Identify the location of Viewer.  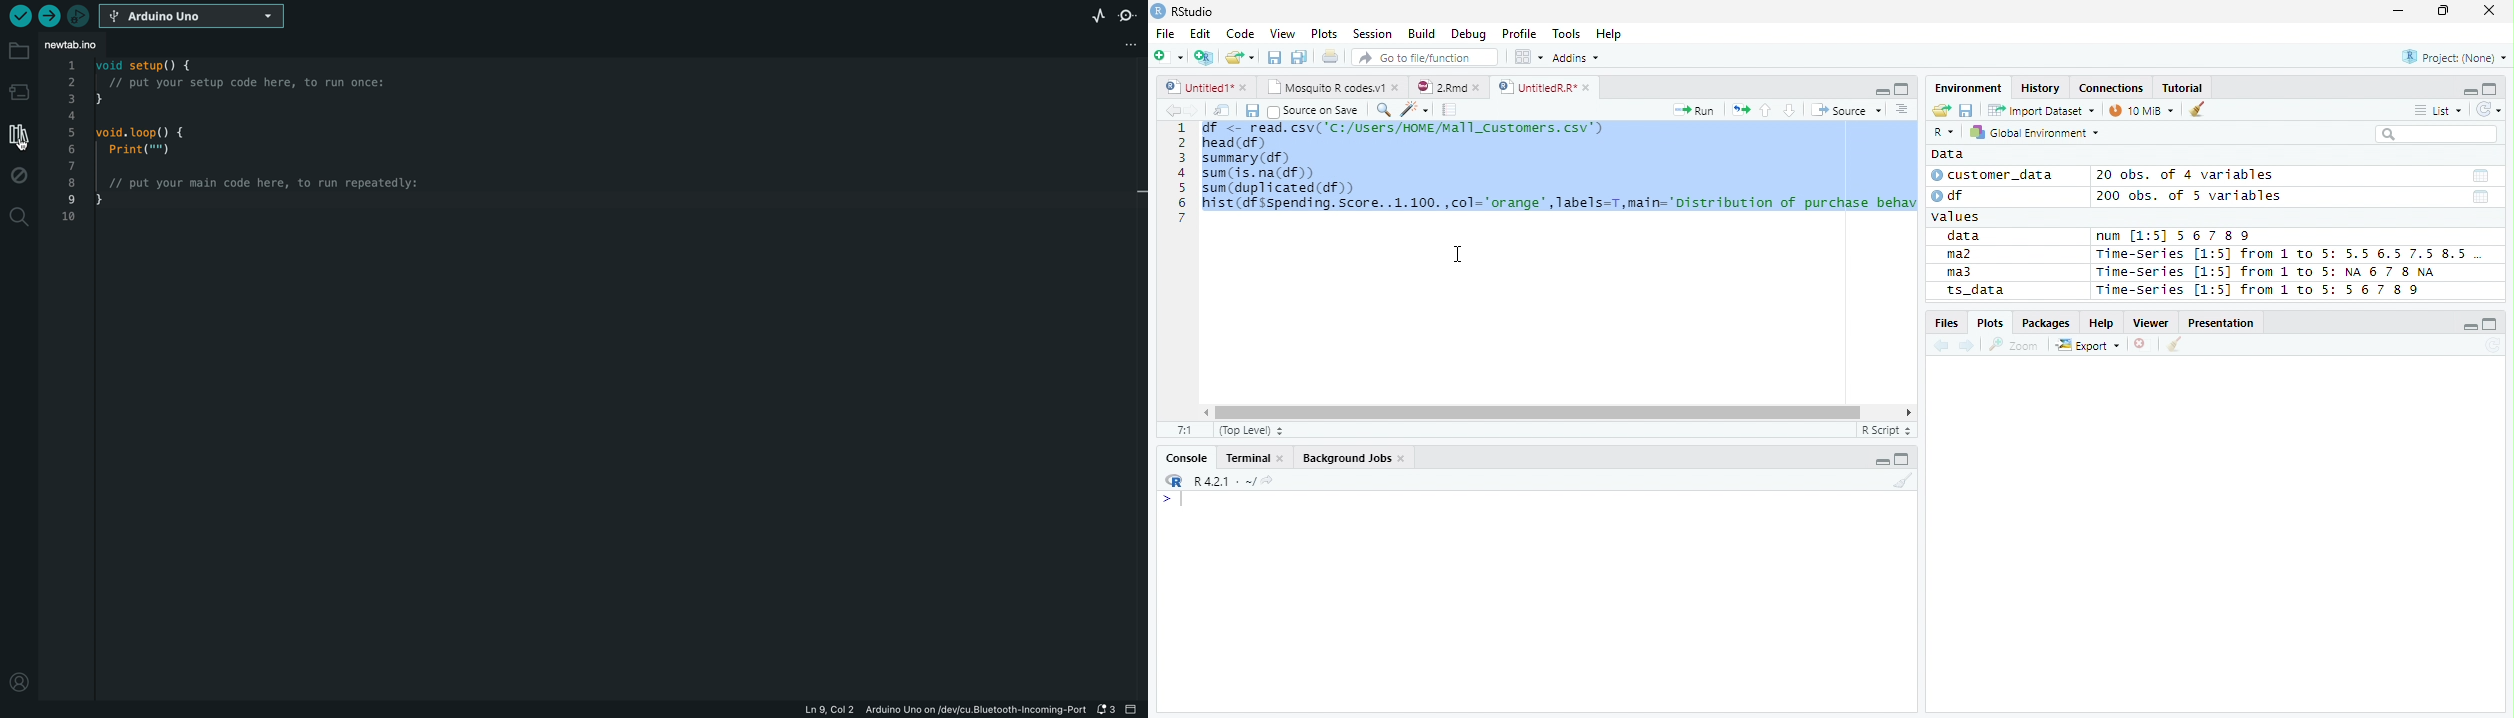
(2154, 323).